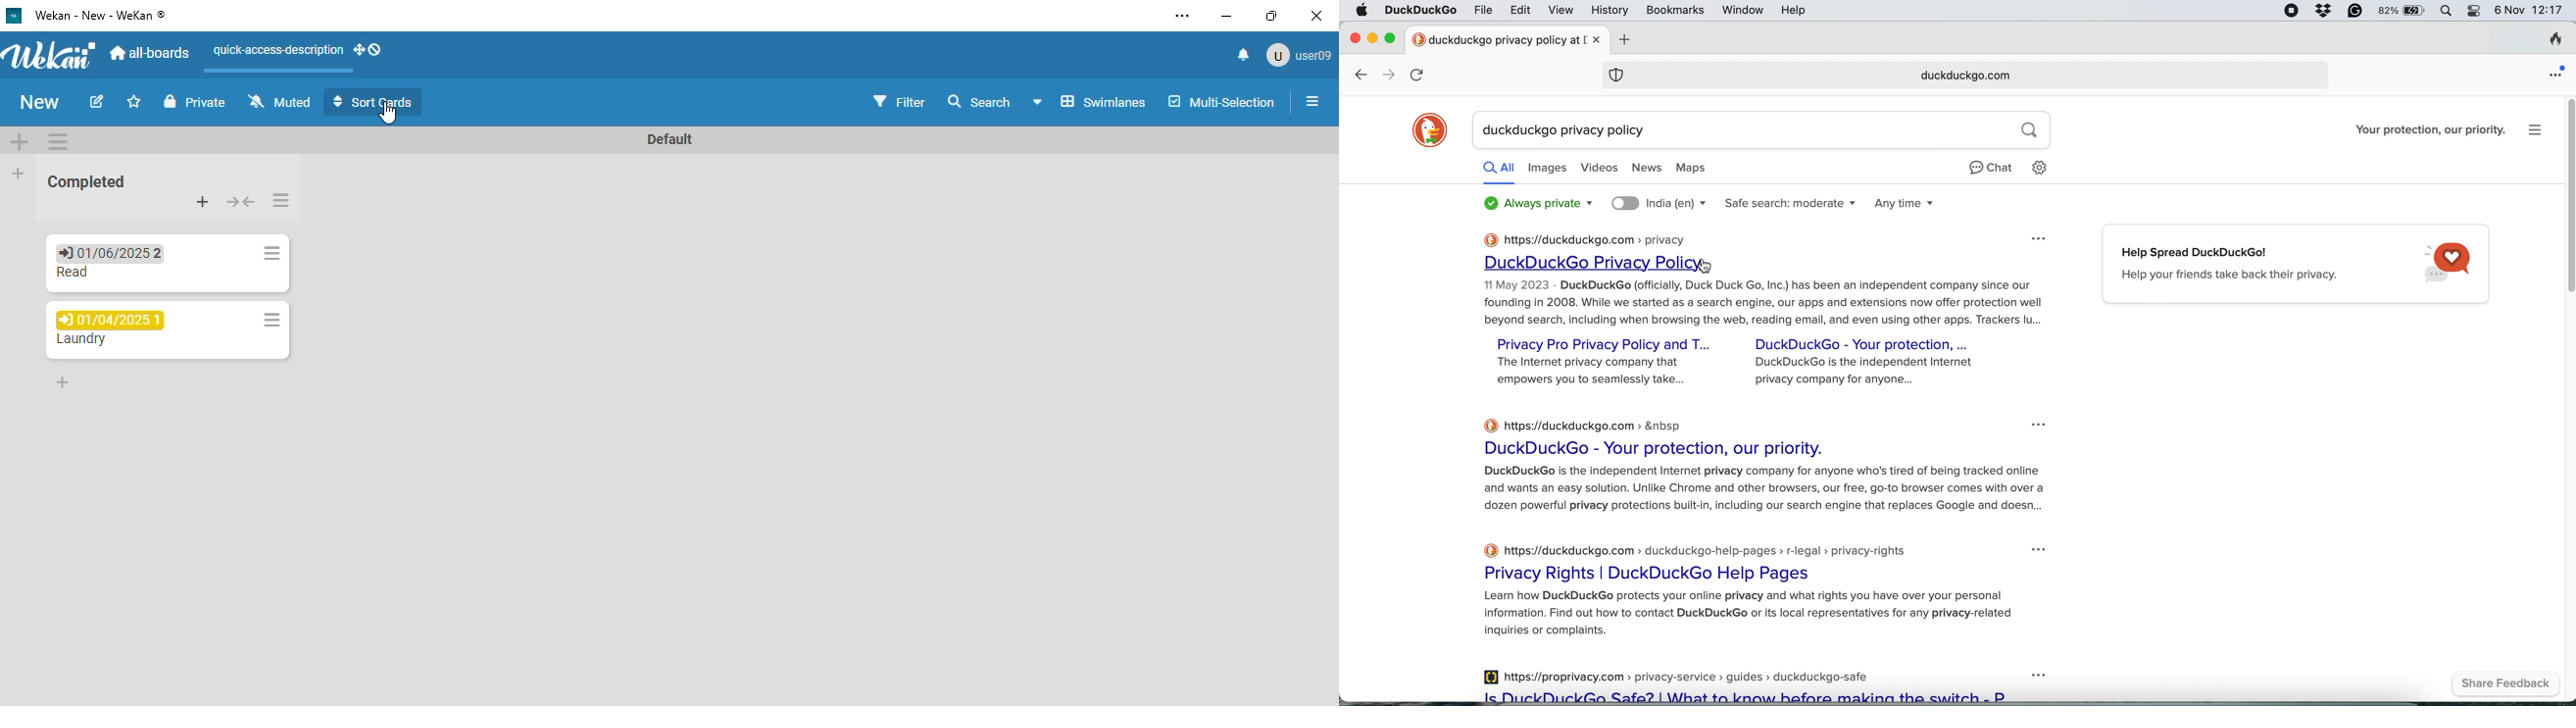 This screenshot has width=2576, height=728. I want to click on go back, so click(1359, 73).